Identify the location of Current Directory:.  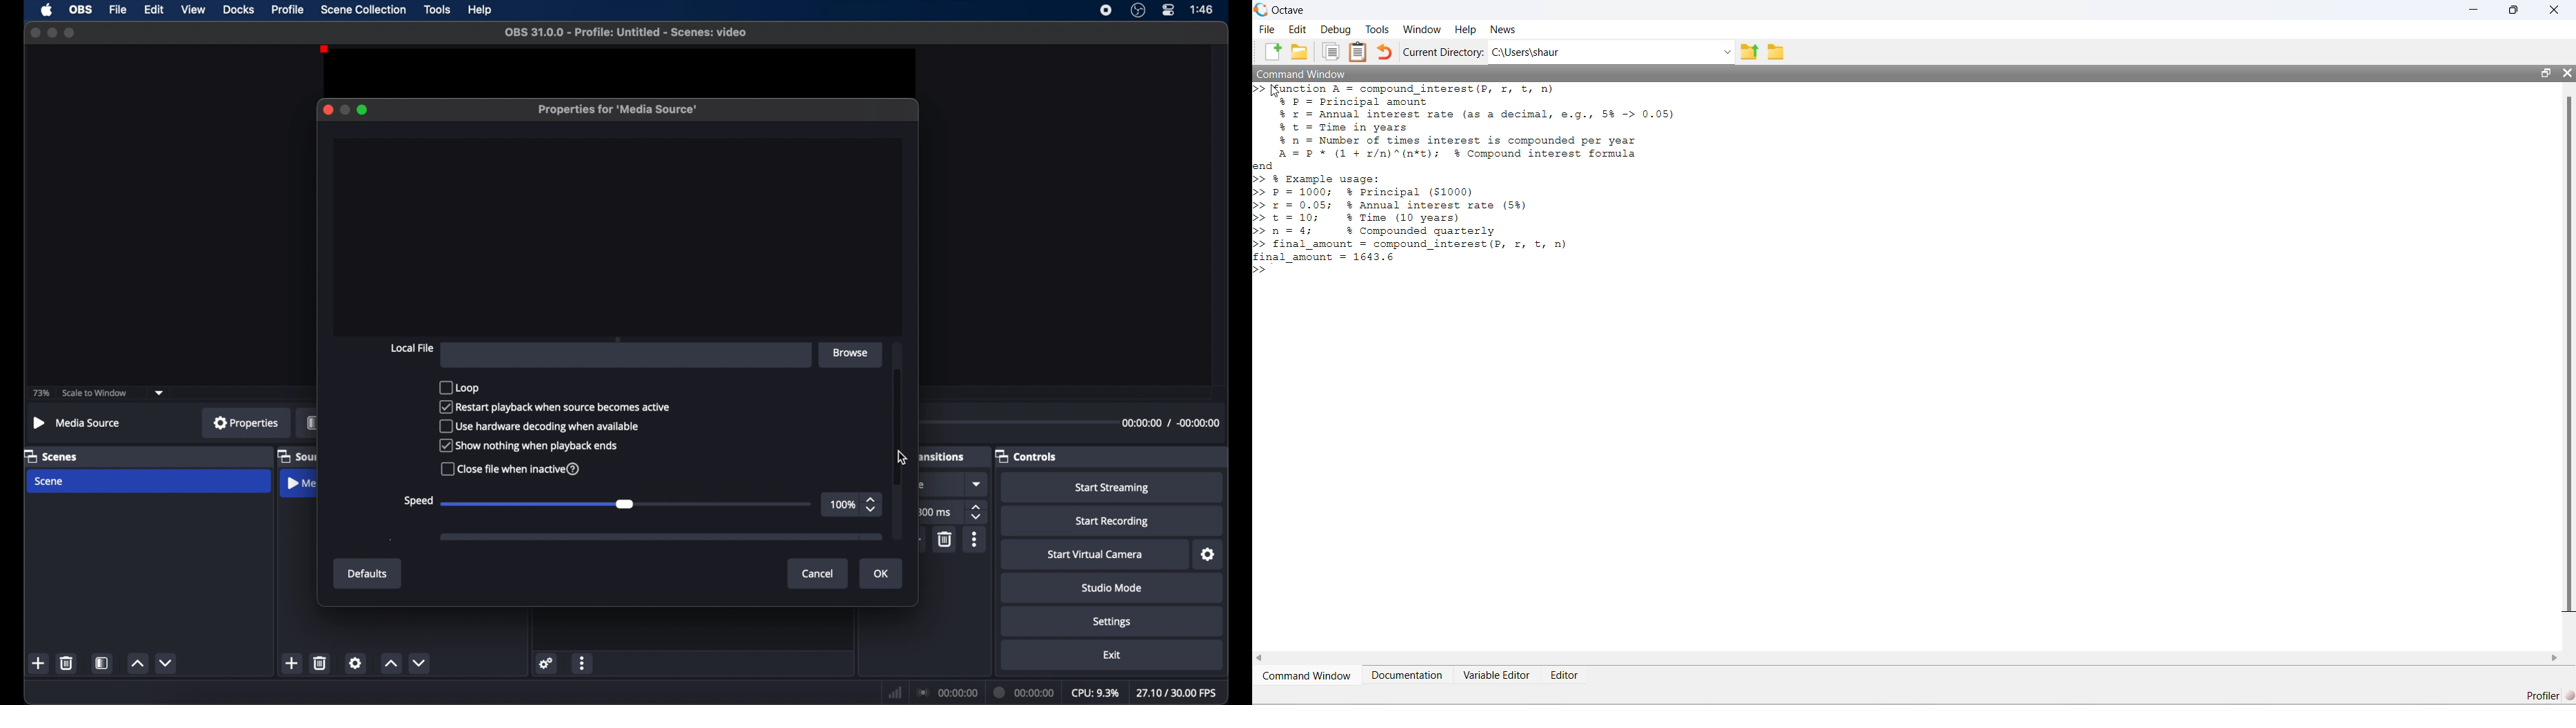
(1443, 52).